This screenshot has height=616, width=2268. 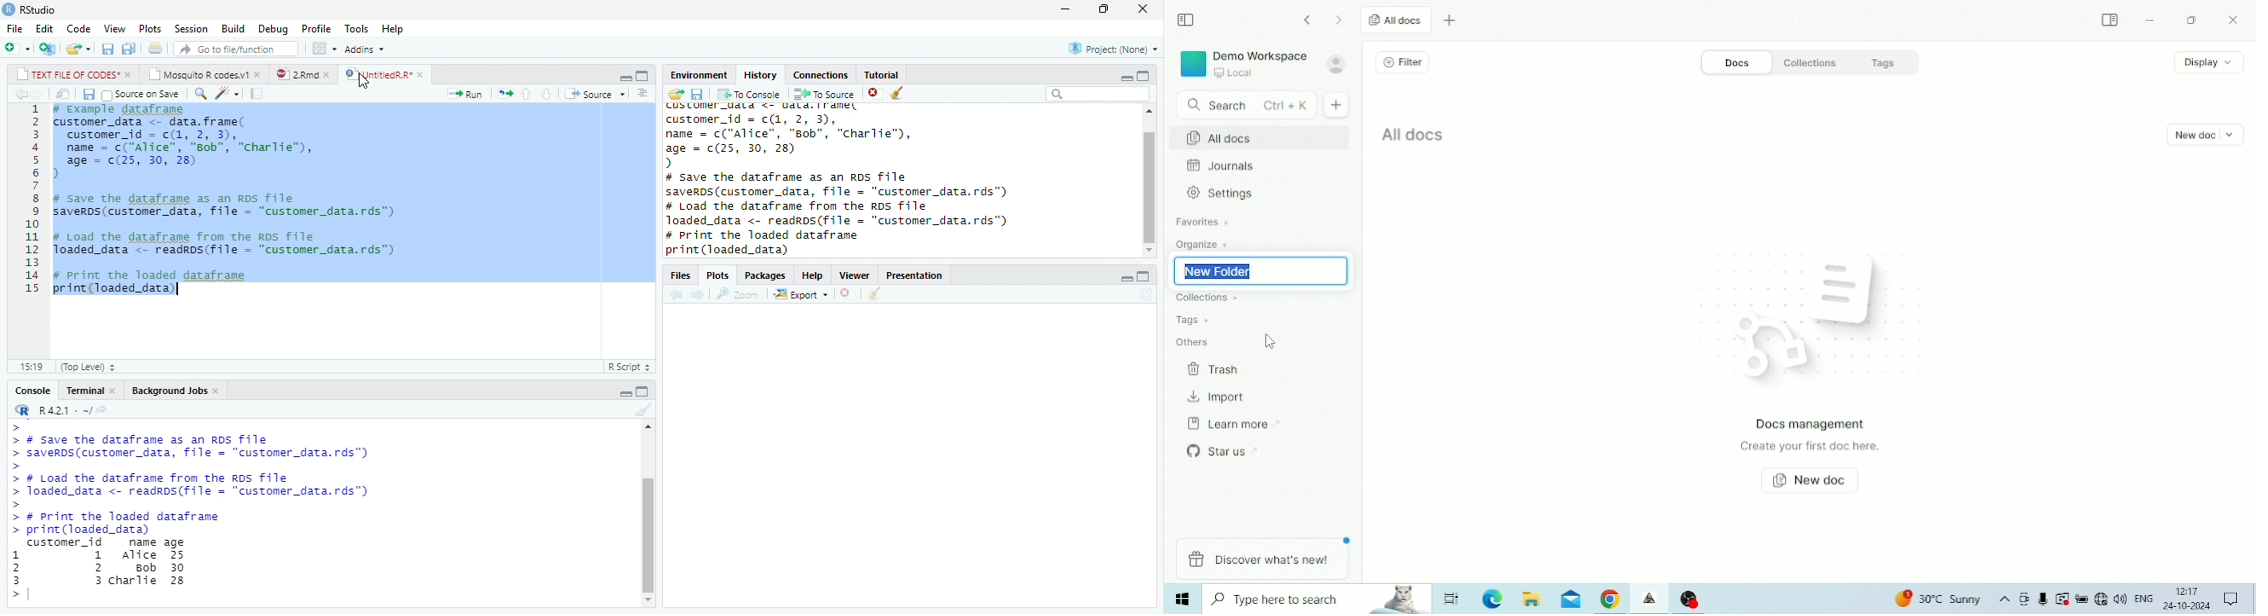 I want to click on maximize, so click(x=1144, y=275).